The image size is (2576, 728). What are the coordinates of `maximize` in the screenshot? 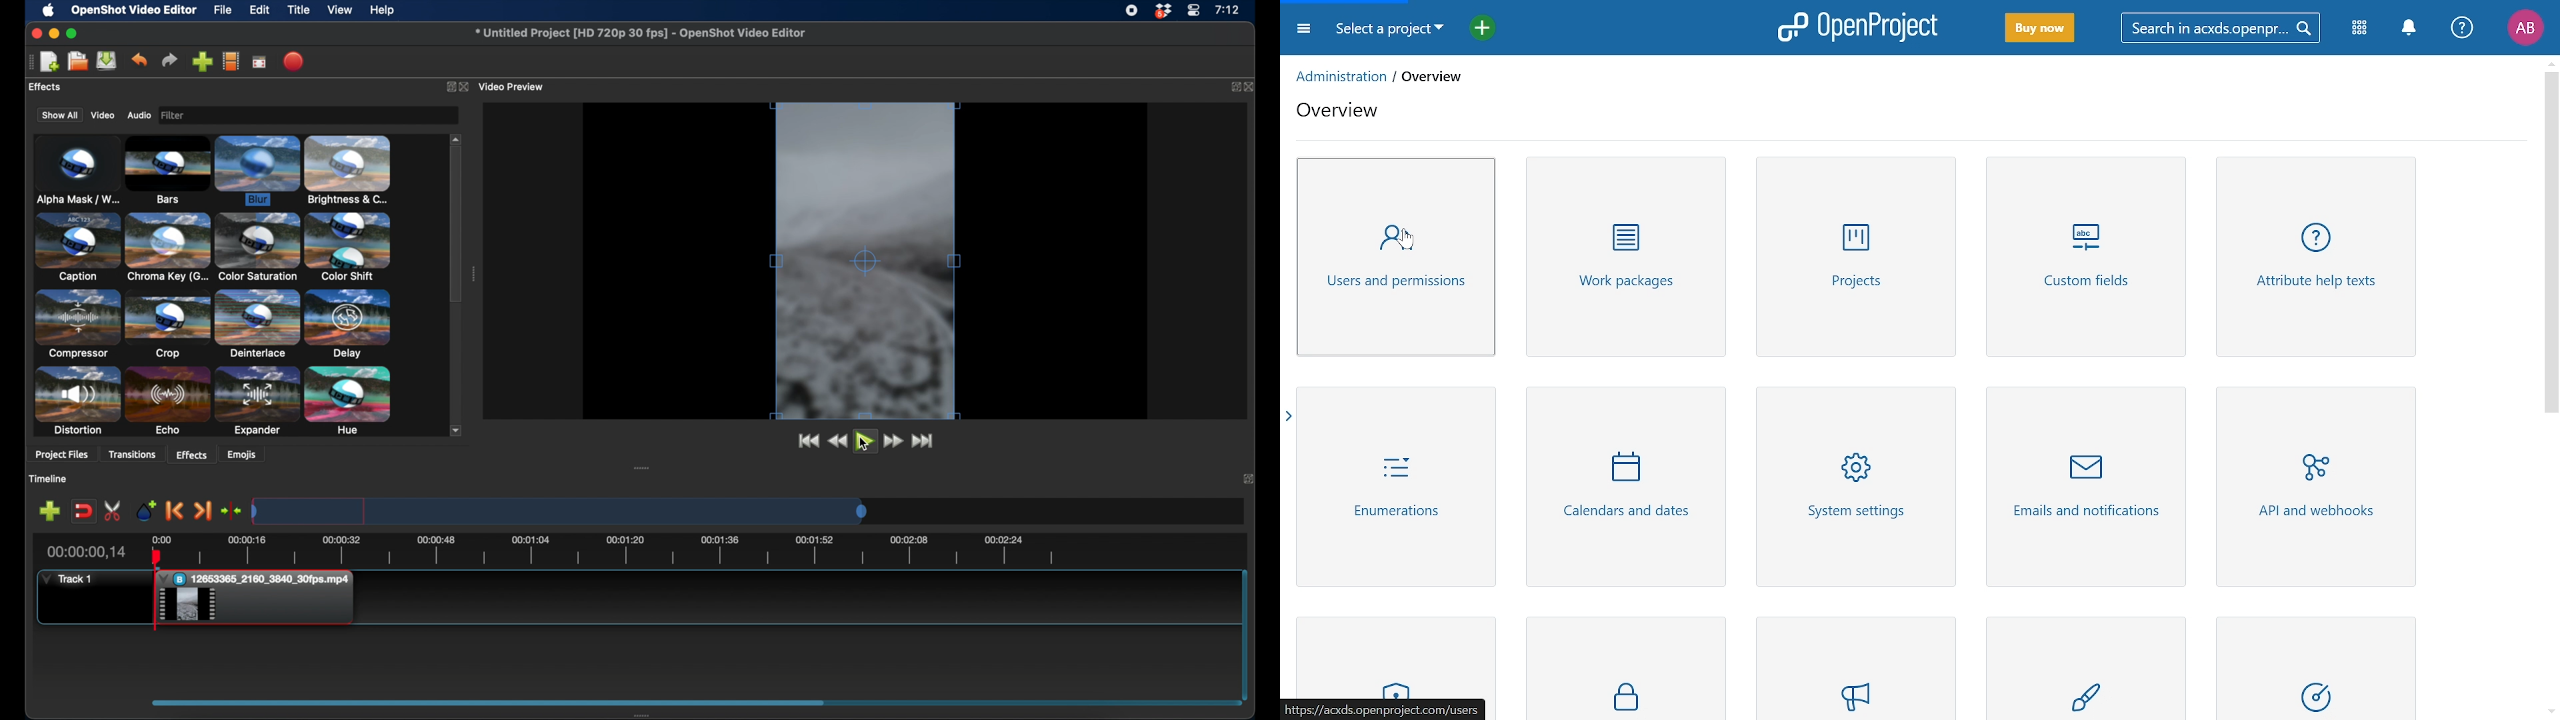 It's located at (73, 34).